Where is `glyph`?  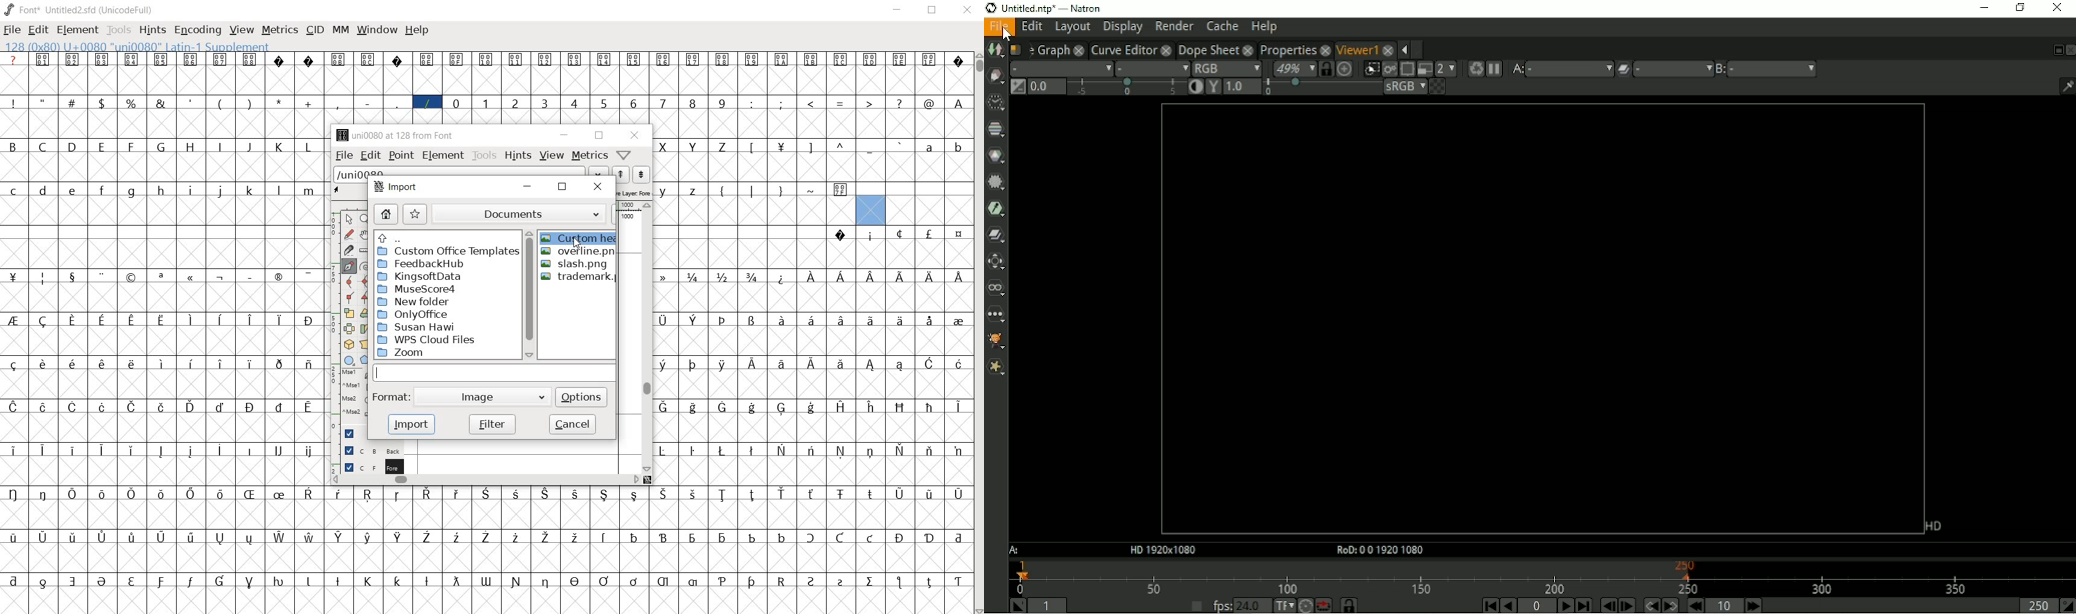
glyph is located at coordinates (103, 277).